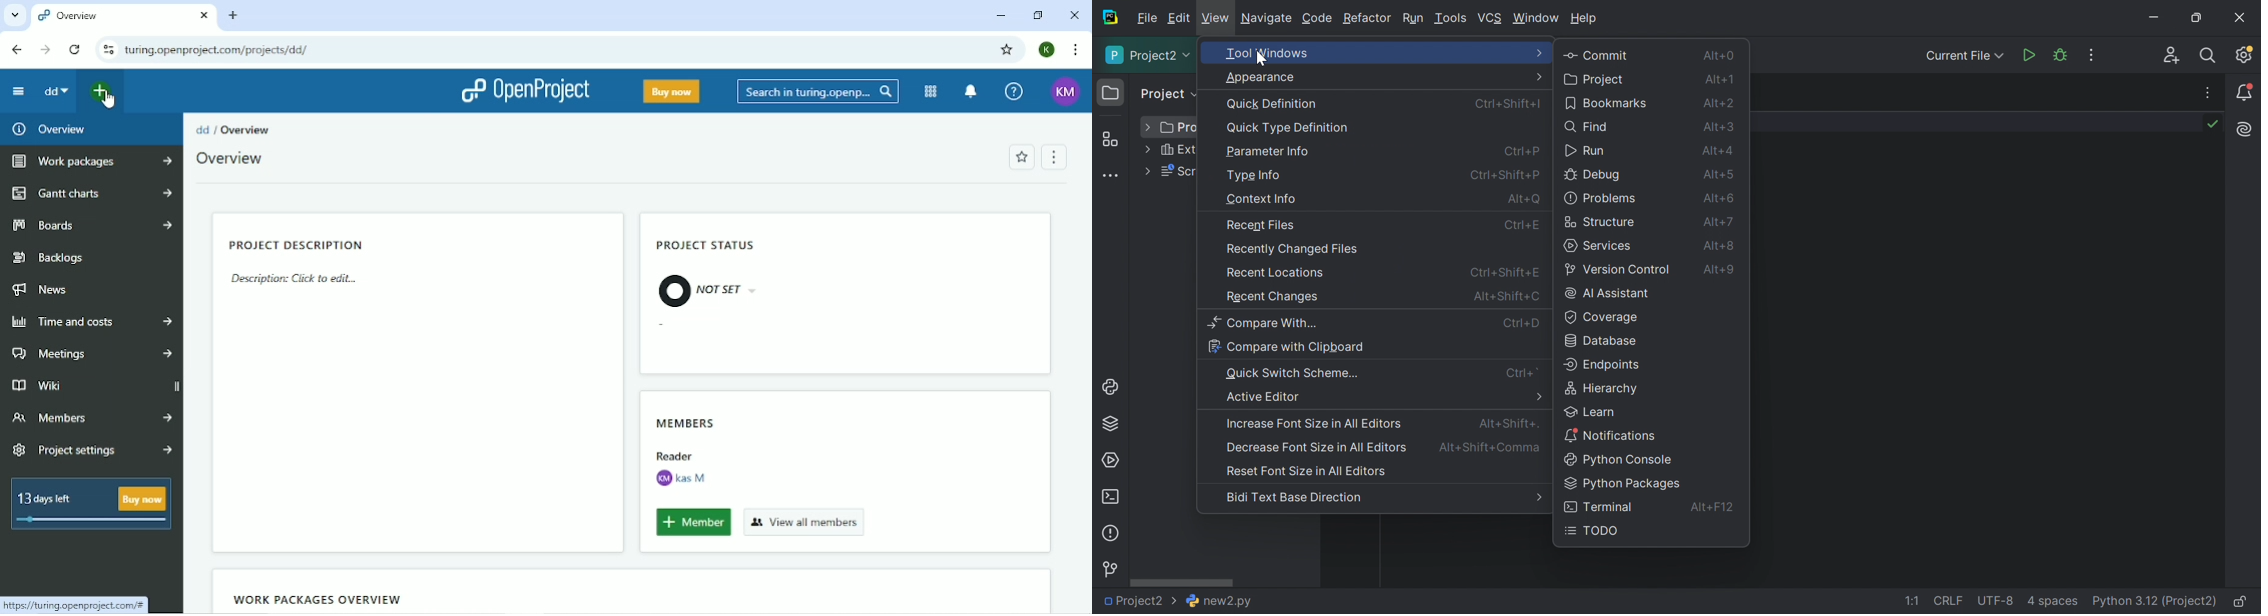  I want to click on Back, so click(17, 49).